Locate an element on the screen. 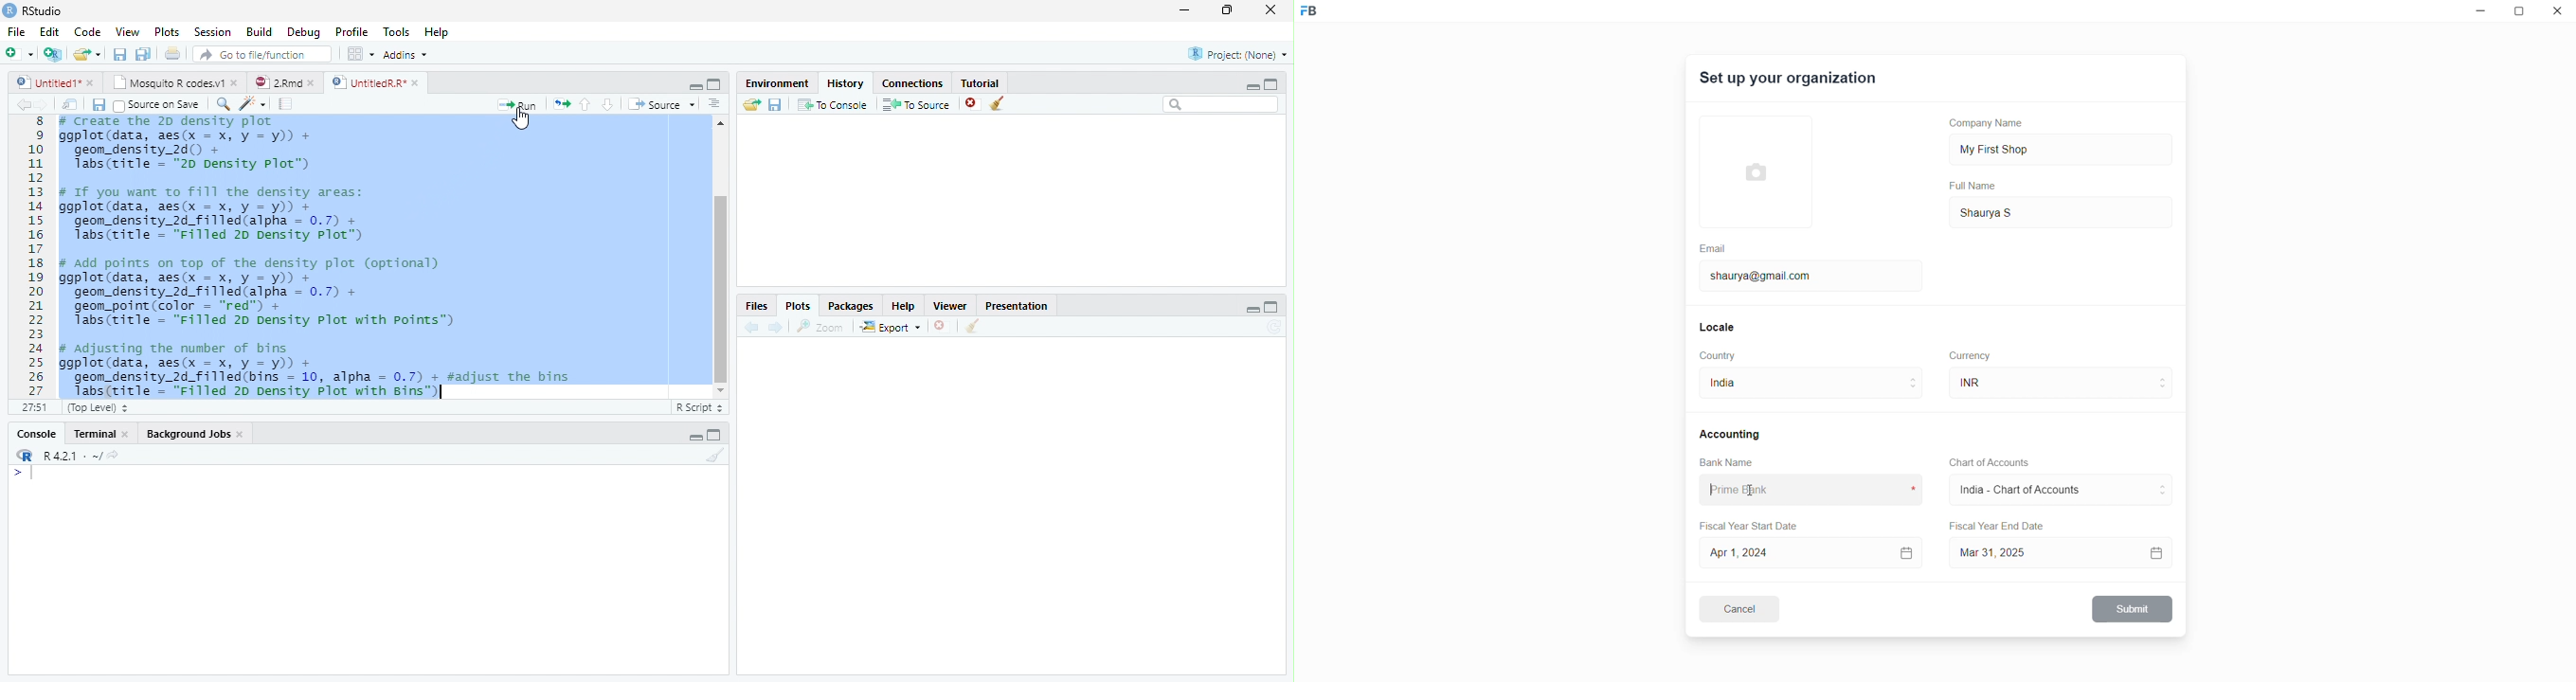 The height and width of the screenshot is (700, 2576). Scrollbar down is located at coordinates (720, 390).